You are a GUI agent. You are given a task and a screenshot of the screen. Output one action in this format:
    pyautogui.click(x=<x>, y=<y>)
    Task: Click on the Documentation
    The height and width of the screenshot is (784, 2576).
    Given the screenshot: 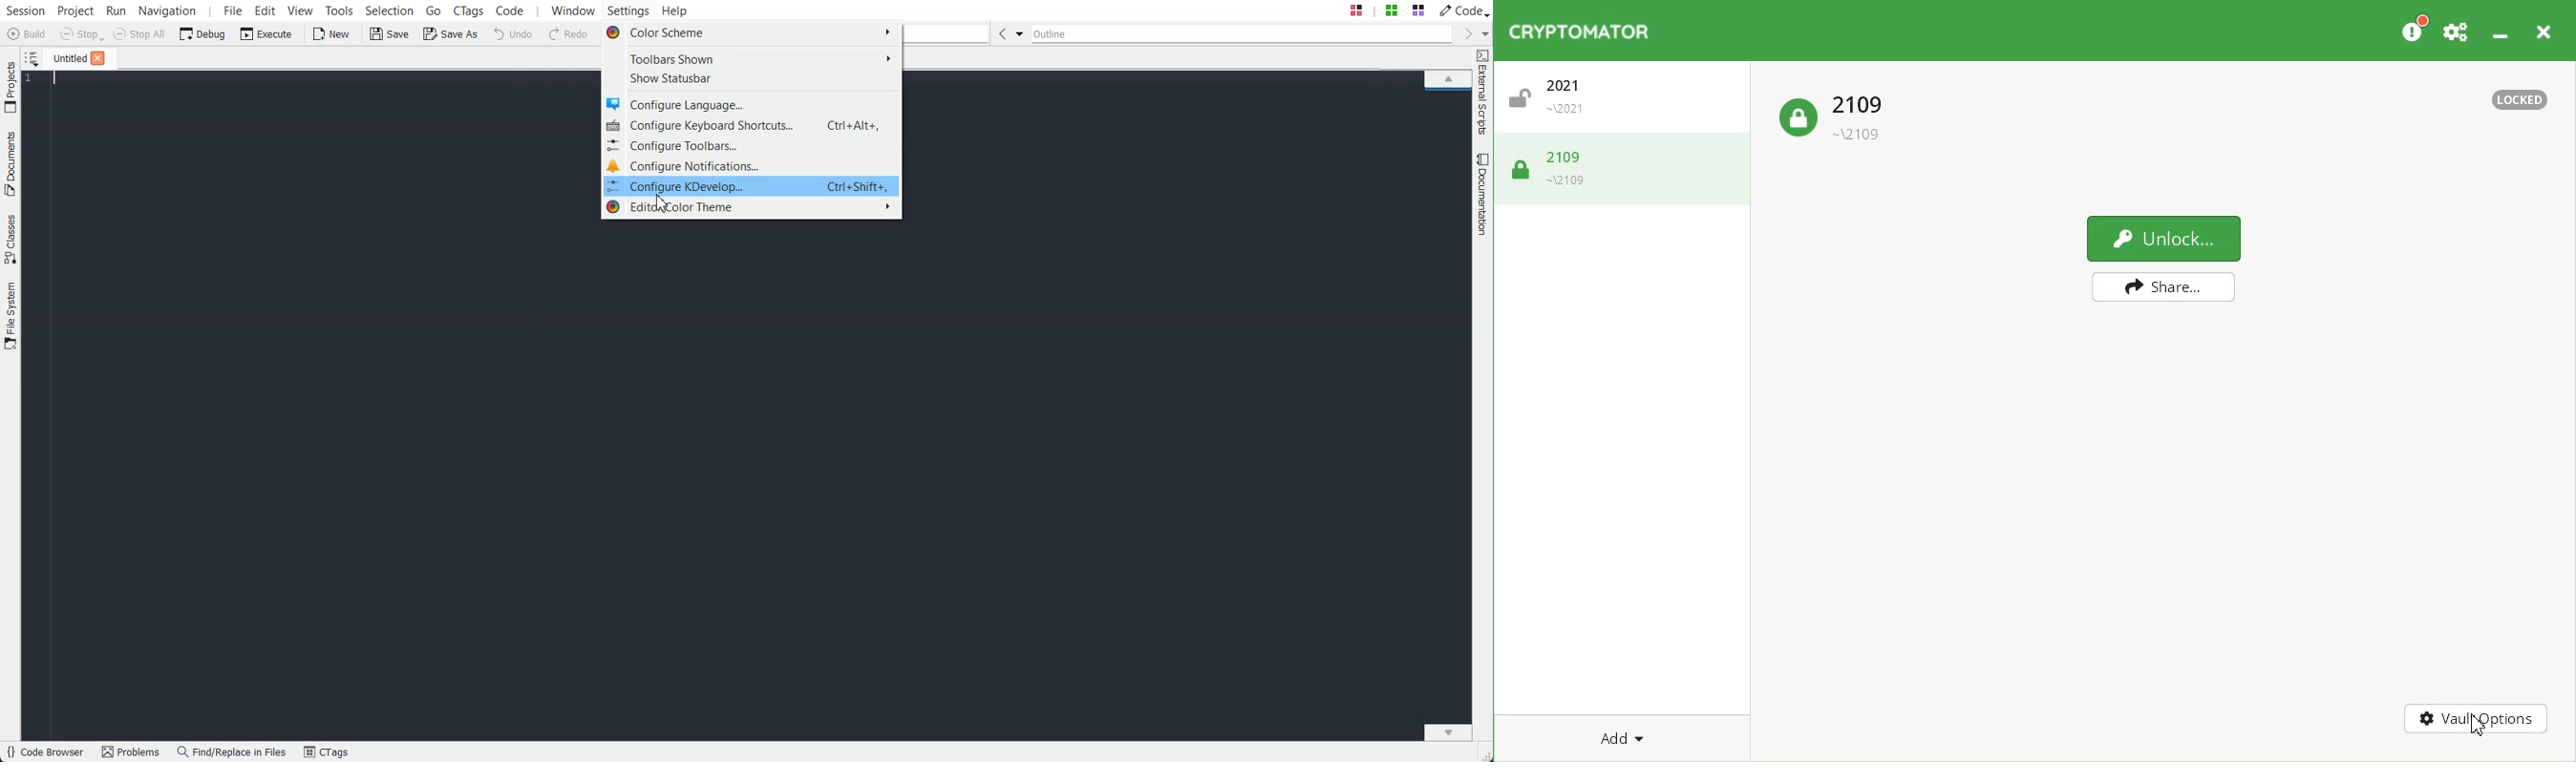 What is the action you would take?
    pyautogui.click(x=1484, y=194)
    